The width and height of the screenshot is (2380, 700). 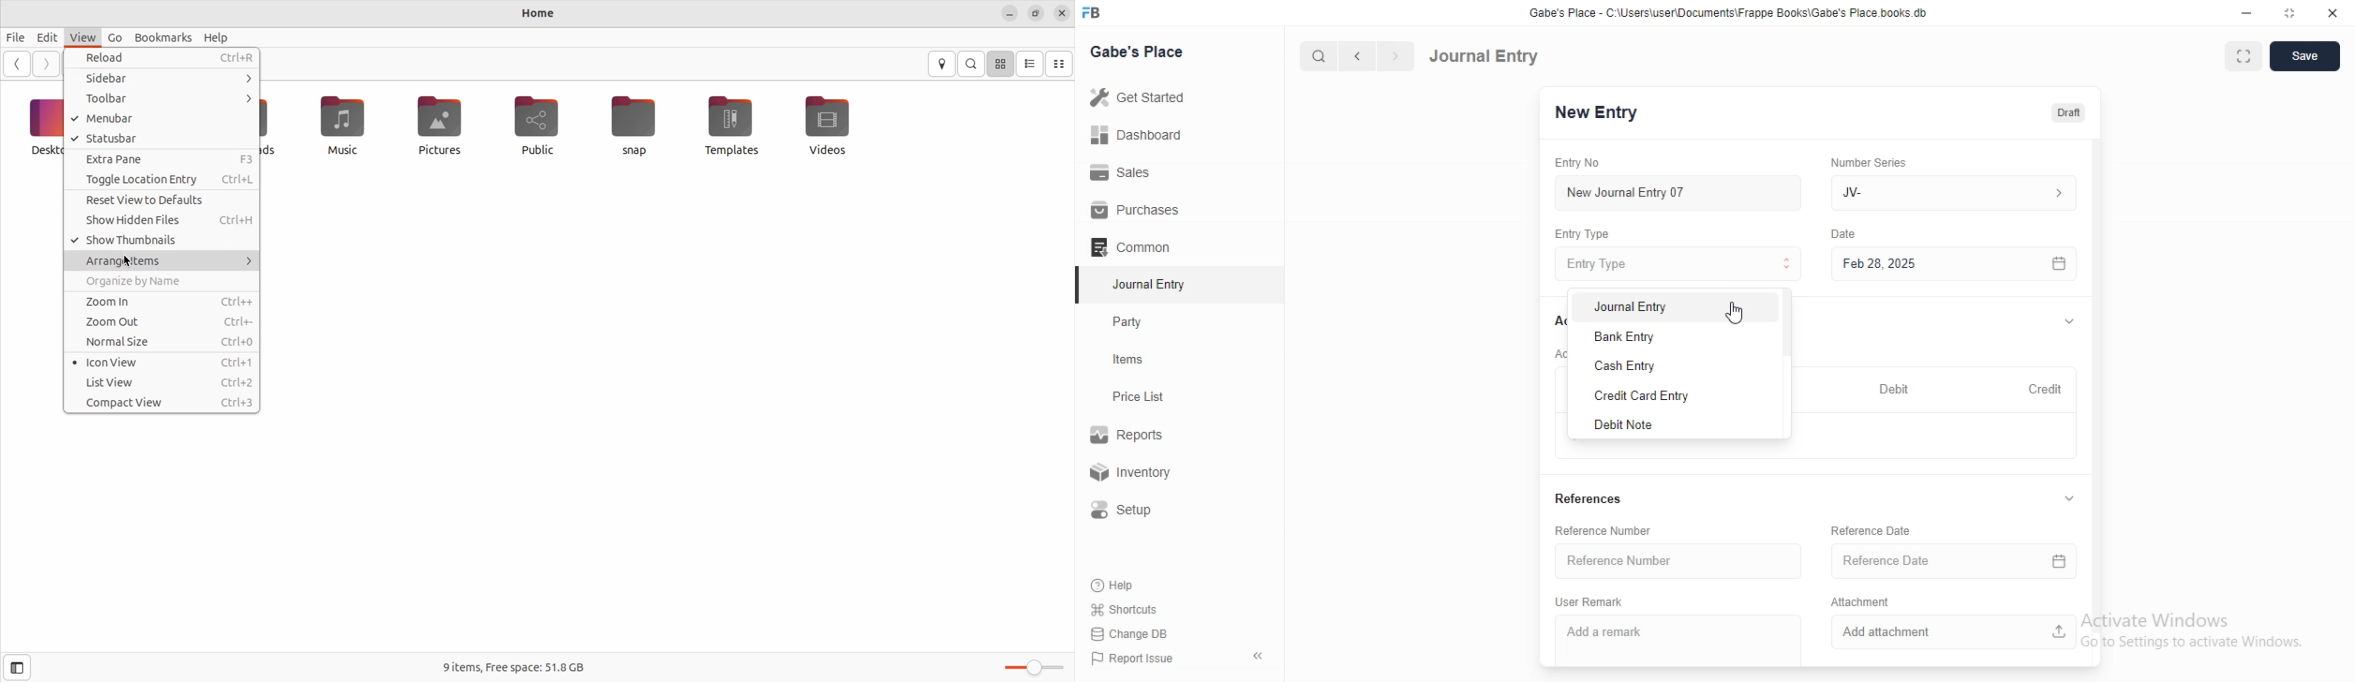 What do you see at coordinates (162, 341) in the screenshot?
I see `normal size` at bounding box center [162, 341].